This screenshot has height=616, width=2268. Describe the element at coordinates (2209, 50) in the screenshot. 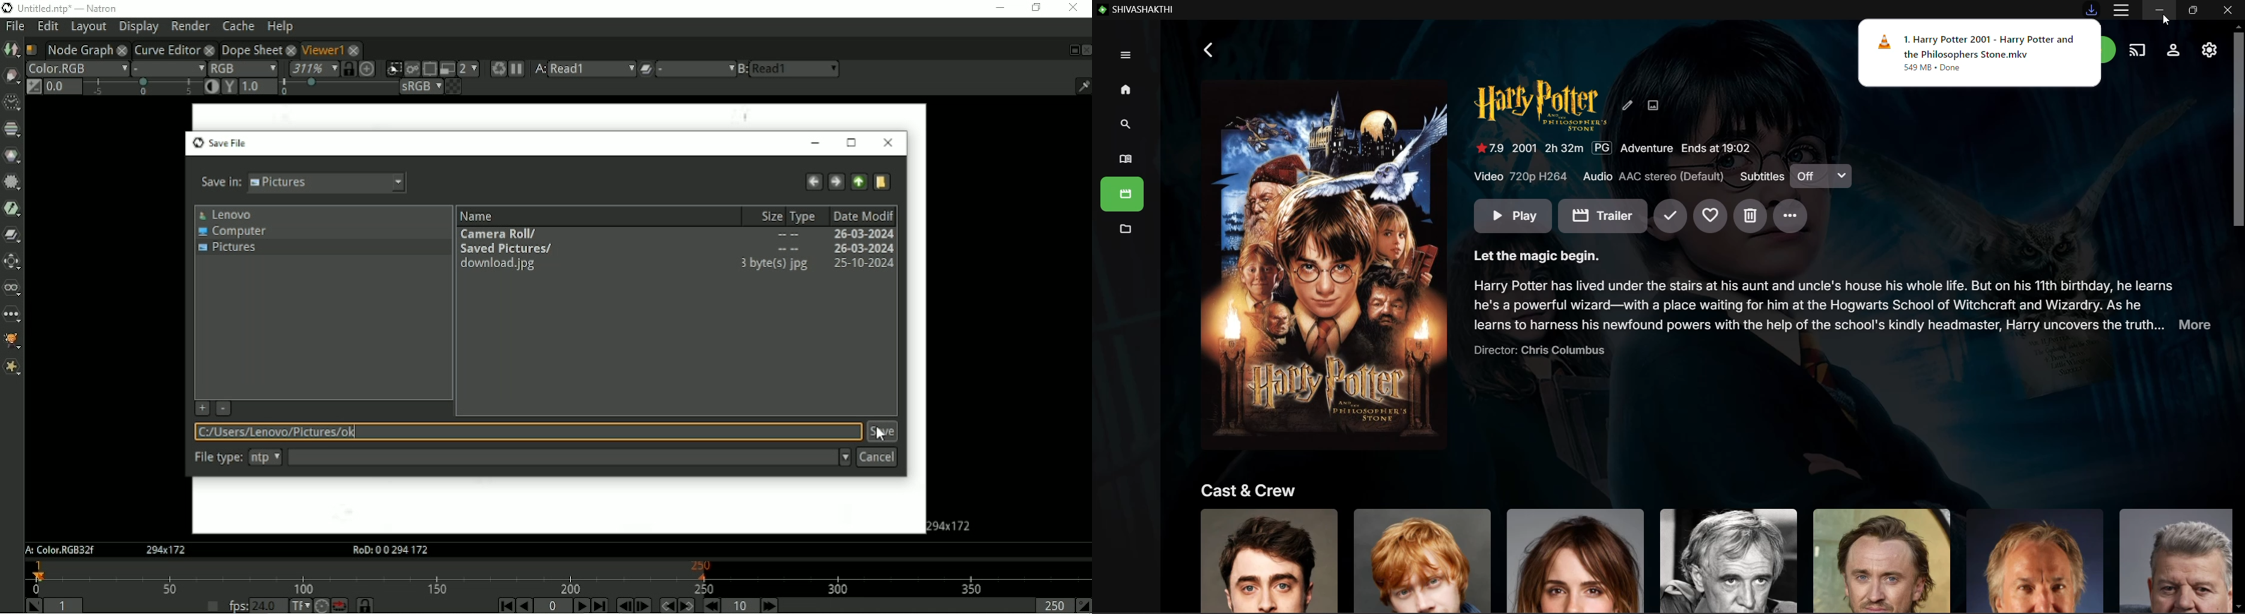

I see `Manage Emby Server` at that location.